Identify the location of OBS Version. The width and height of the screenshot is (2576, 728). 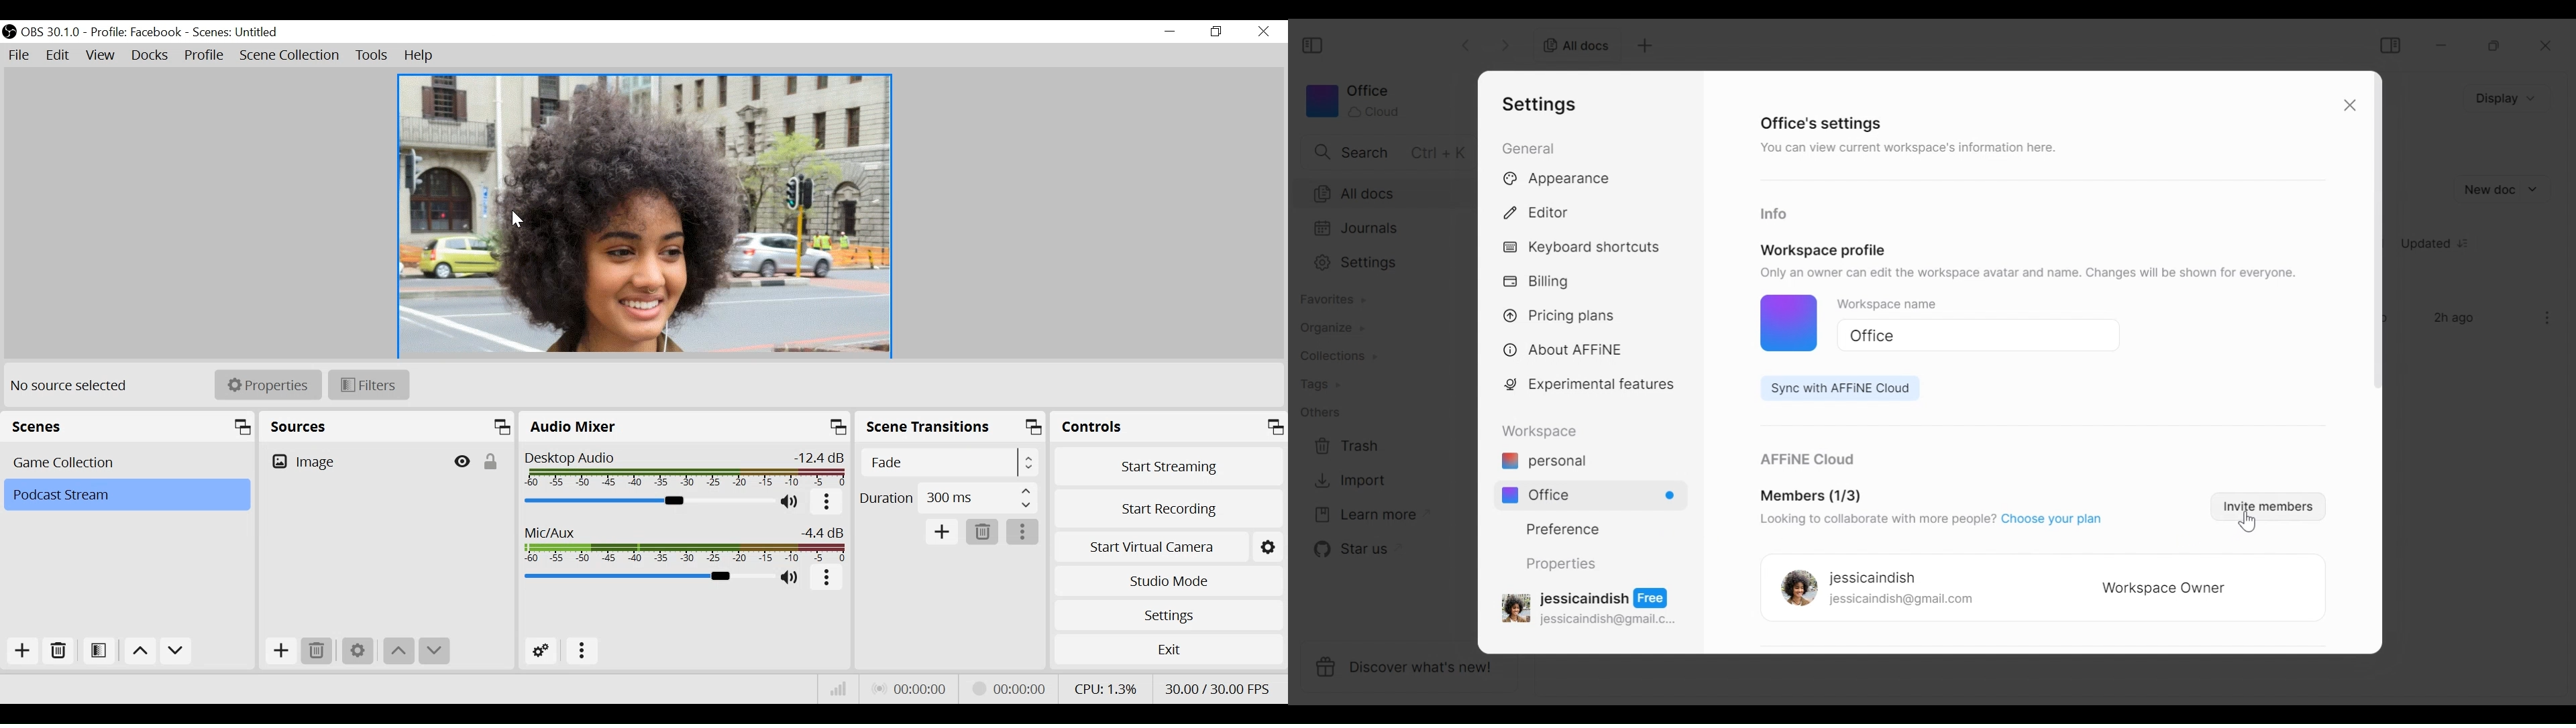
(52, 33).